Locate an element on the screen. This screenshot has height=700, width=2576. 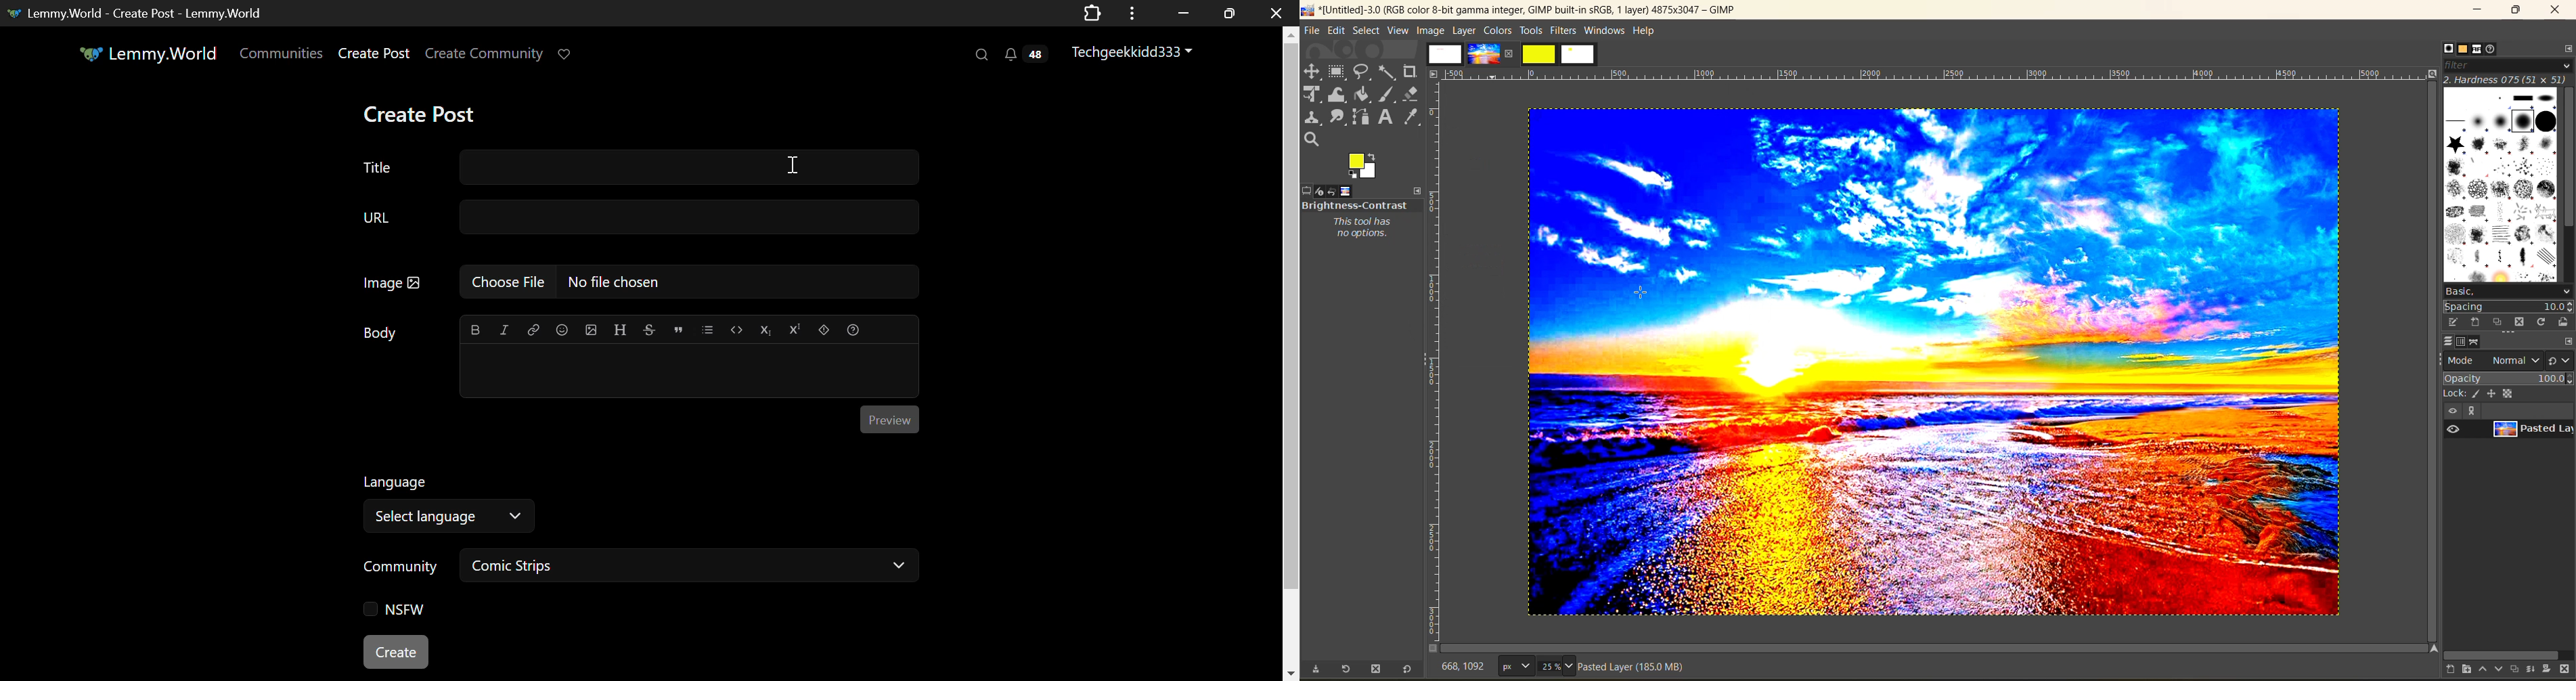
Create Community is located at coordinates (485, 54).